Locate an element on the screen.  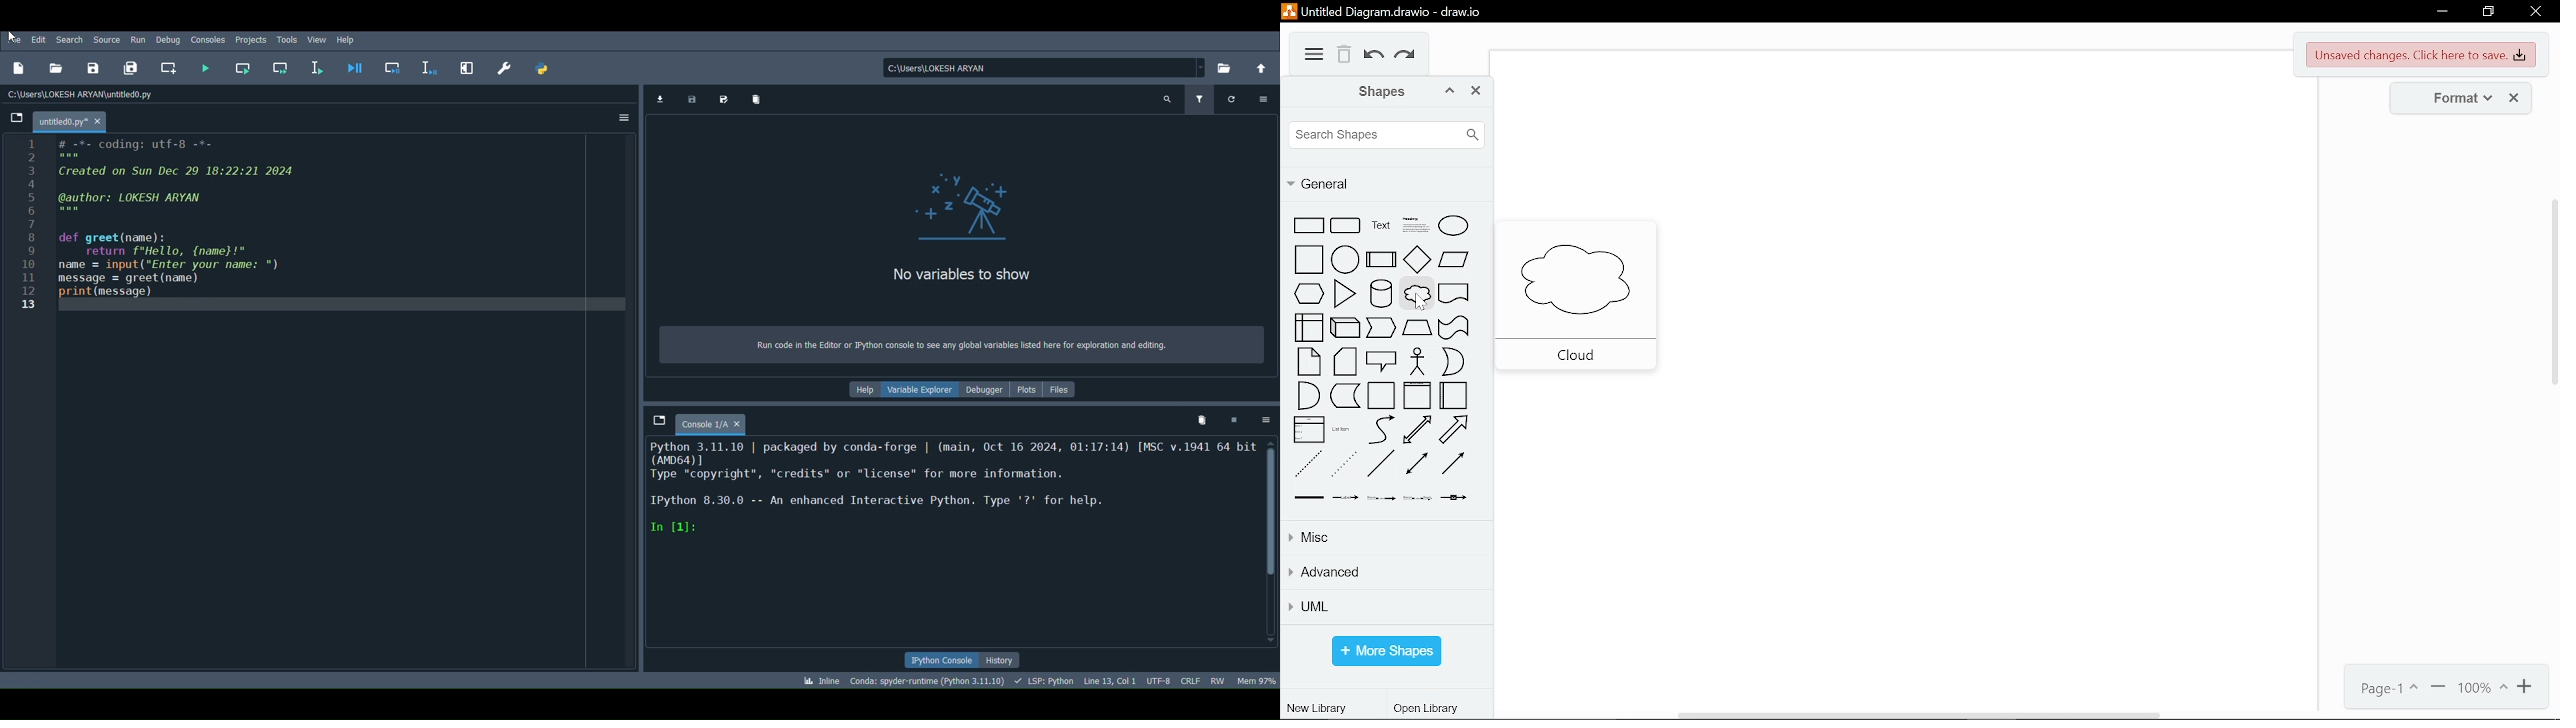
Search is located at coordinates (69, 38).